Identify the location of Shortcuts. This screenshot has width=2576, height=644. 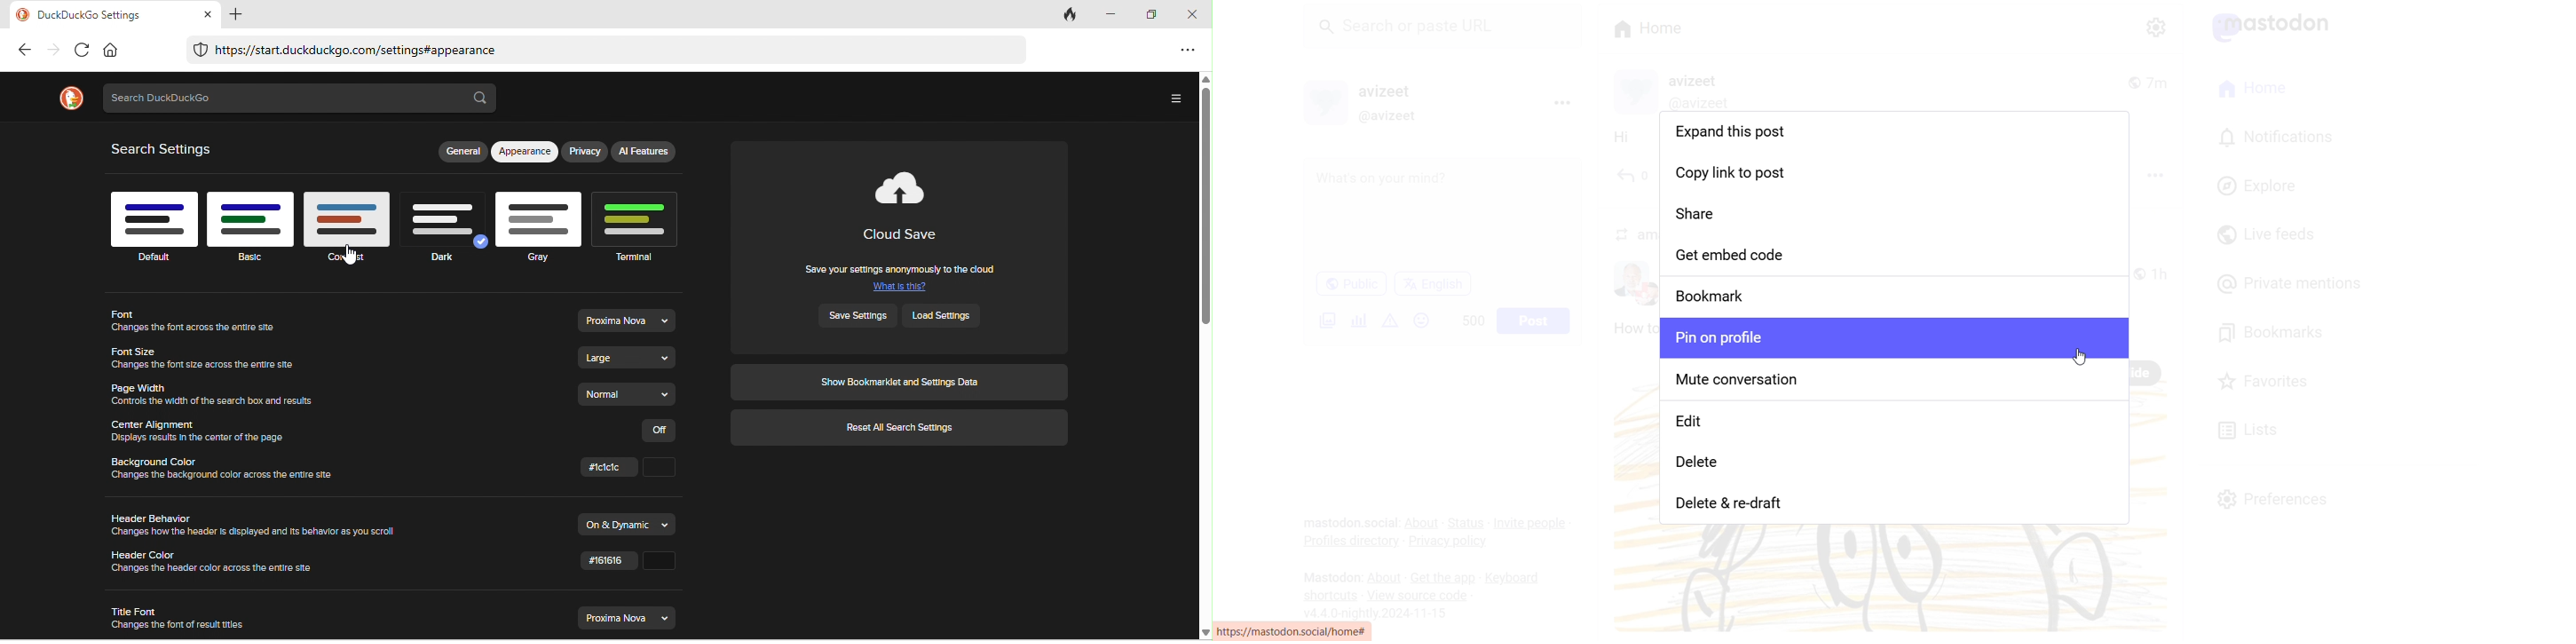
(1330, 594).